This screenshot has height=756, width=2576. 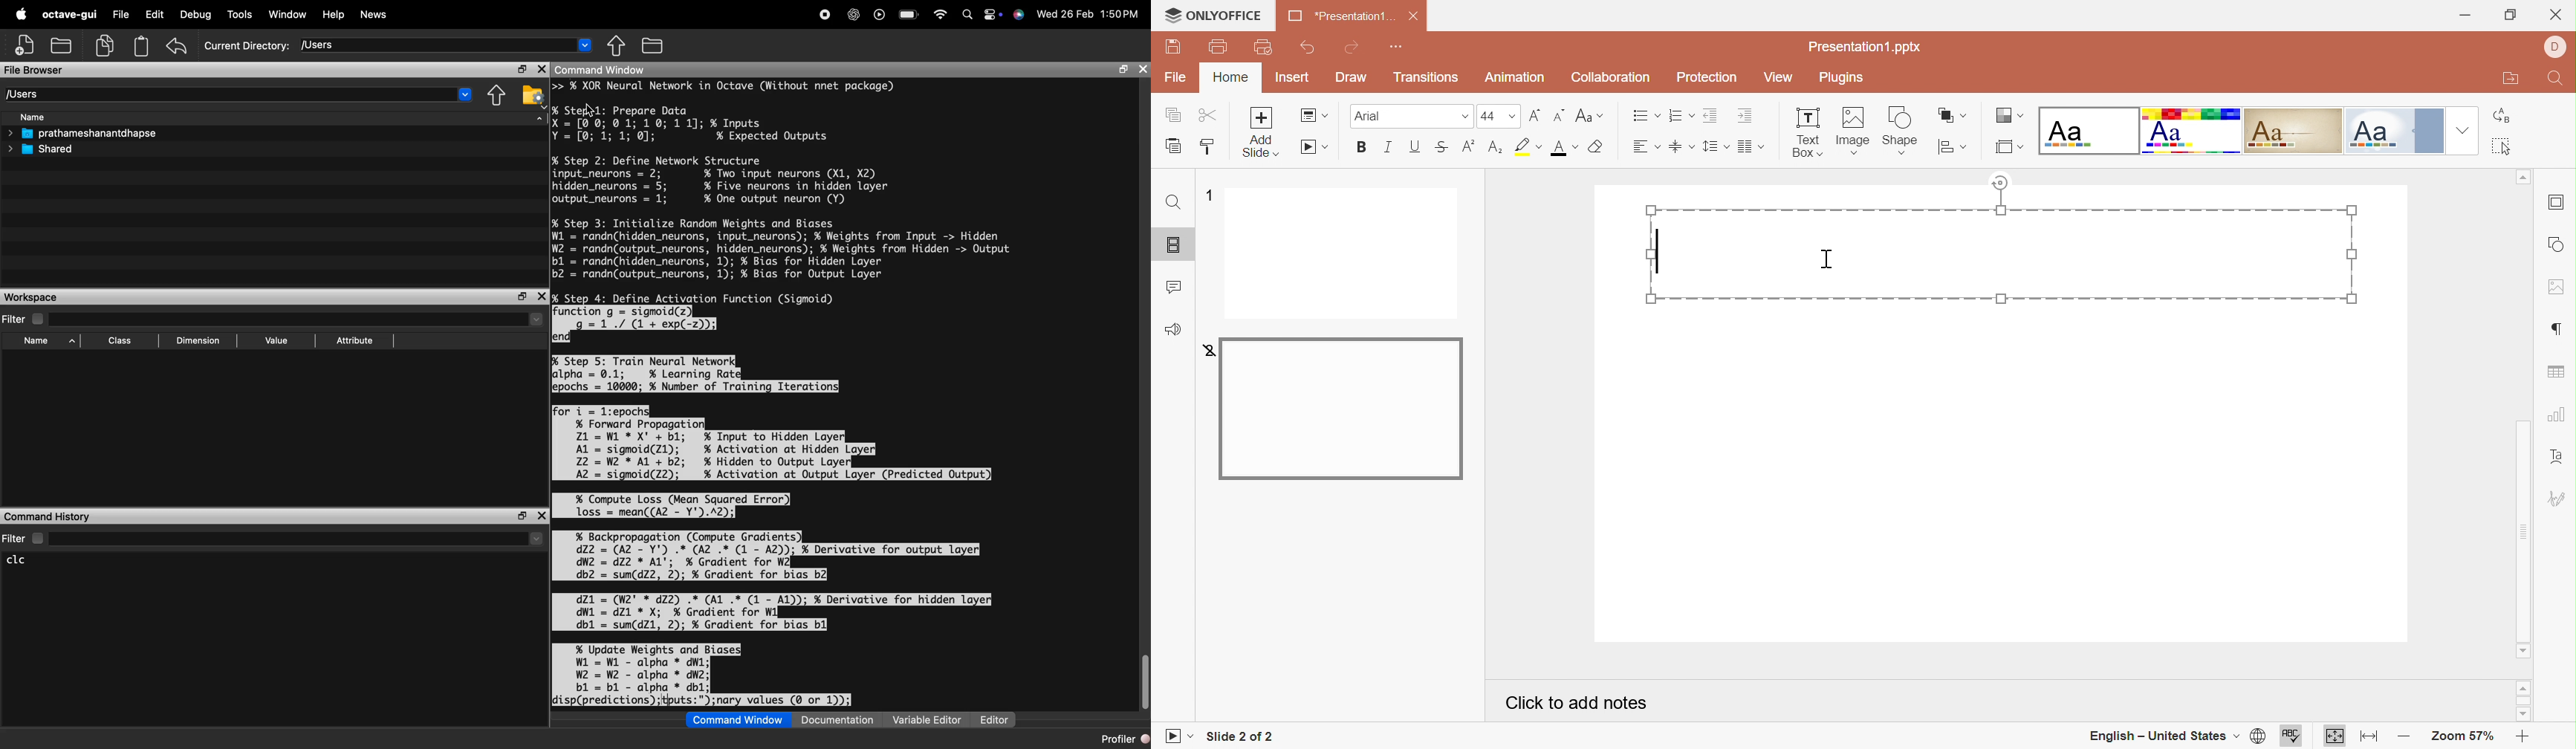 What do you see at coordinates (1265, 48) in the screenshot?
I see `Quick print` at bounding box center [1265, 48].